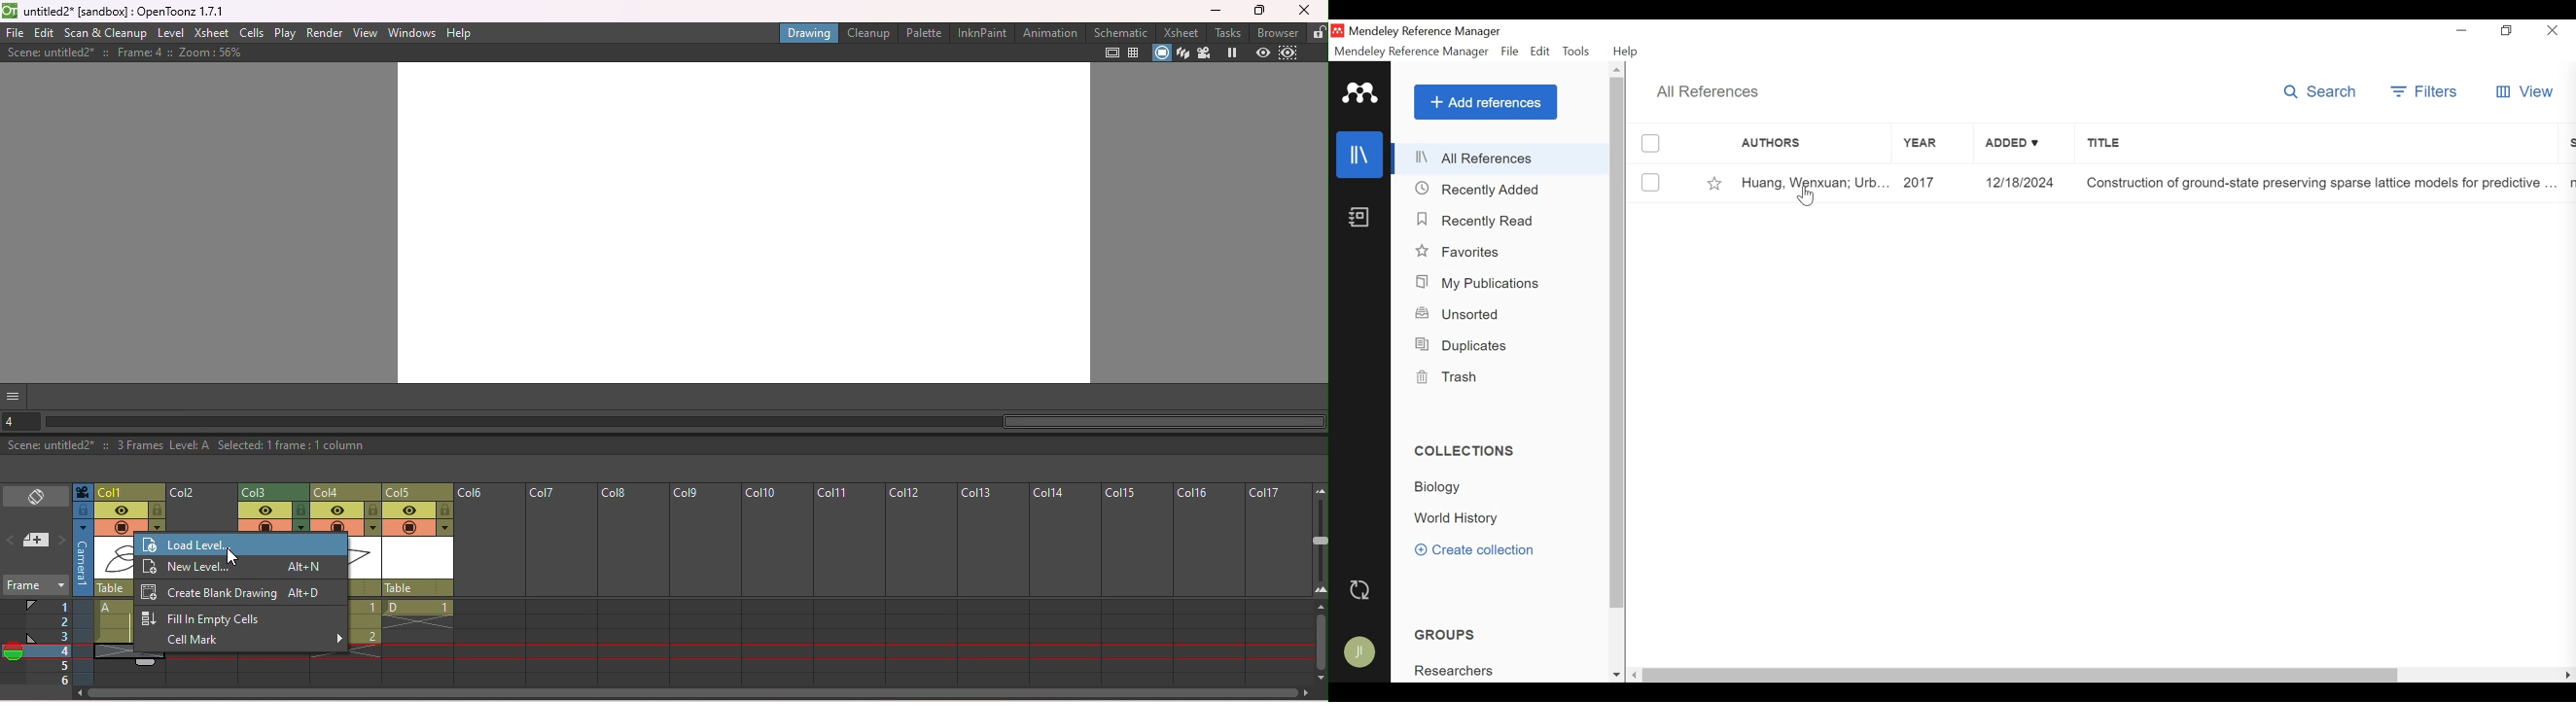 The width and height of the screenshot is (2576, 728). Describe the element at coordinates (2025, 144) in the screenshot. I see `Added` at that location.